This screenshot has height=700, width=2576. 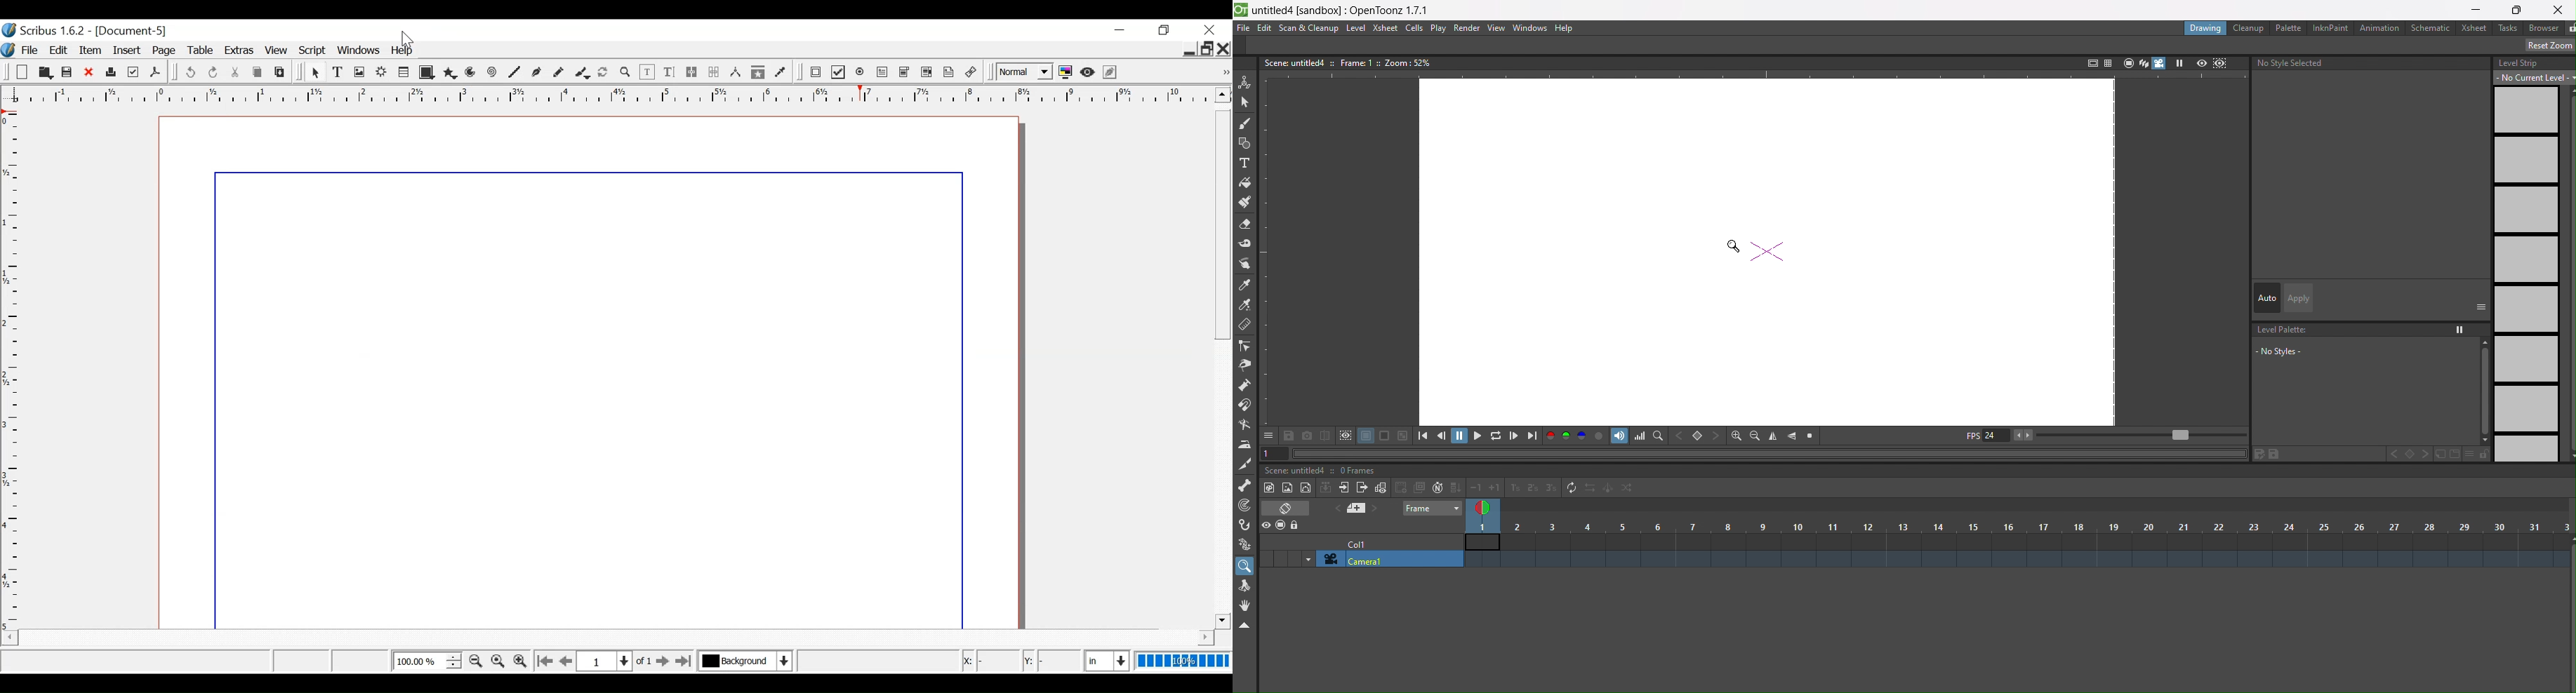 What do you see at coordinates (781, 74) in the screenshot?
I see `Eye Dropper` at bounding box center [781, 74].